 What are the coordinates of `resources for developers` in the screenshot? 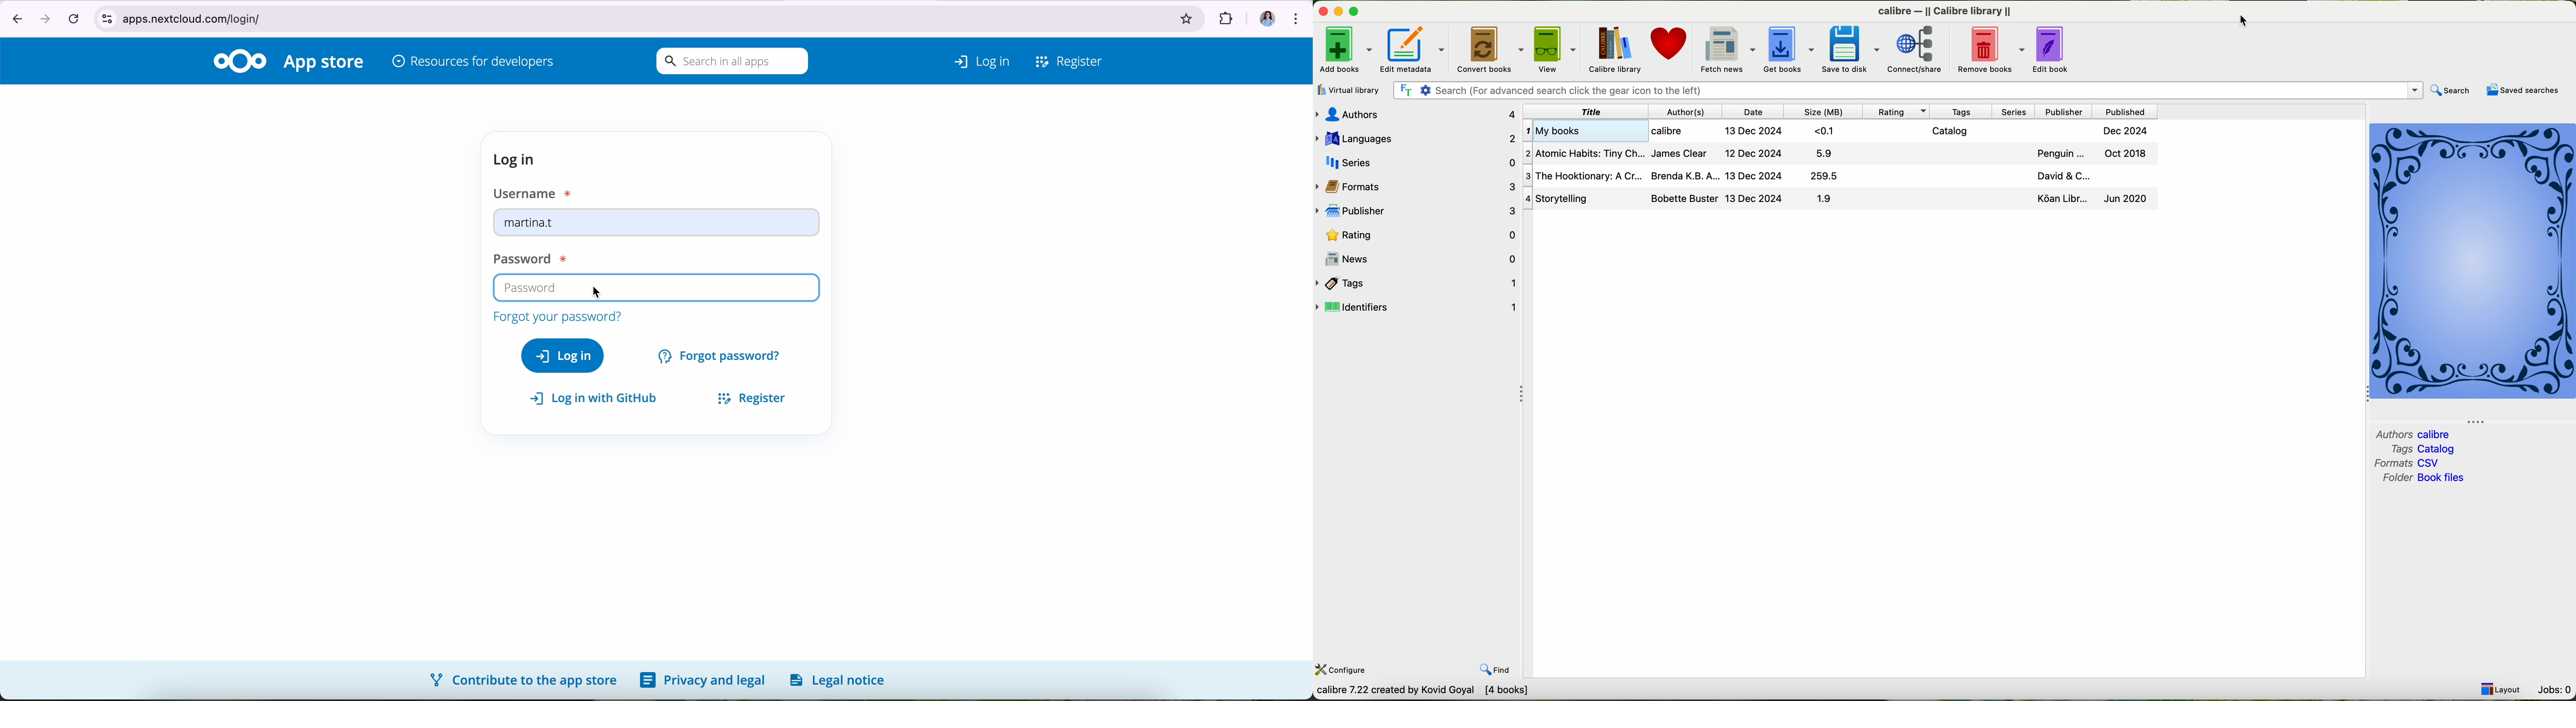 It's located at (473, 63).